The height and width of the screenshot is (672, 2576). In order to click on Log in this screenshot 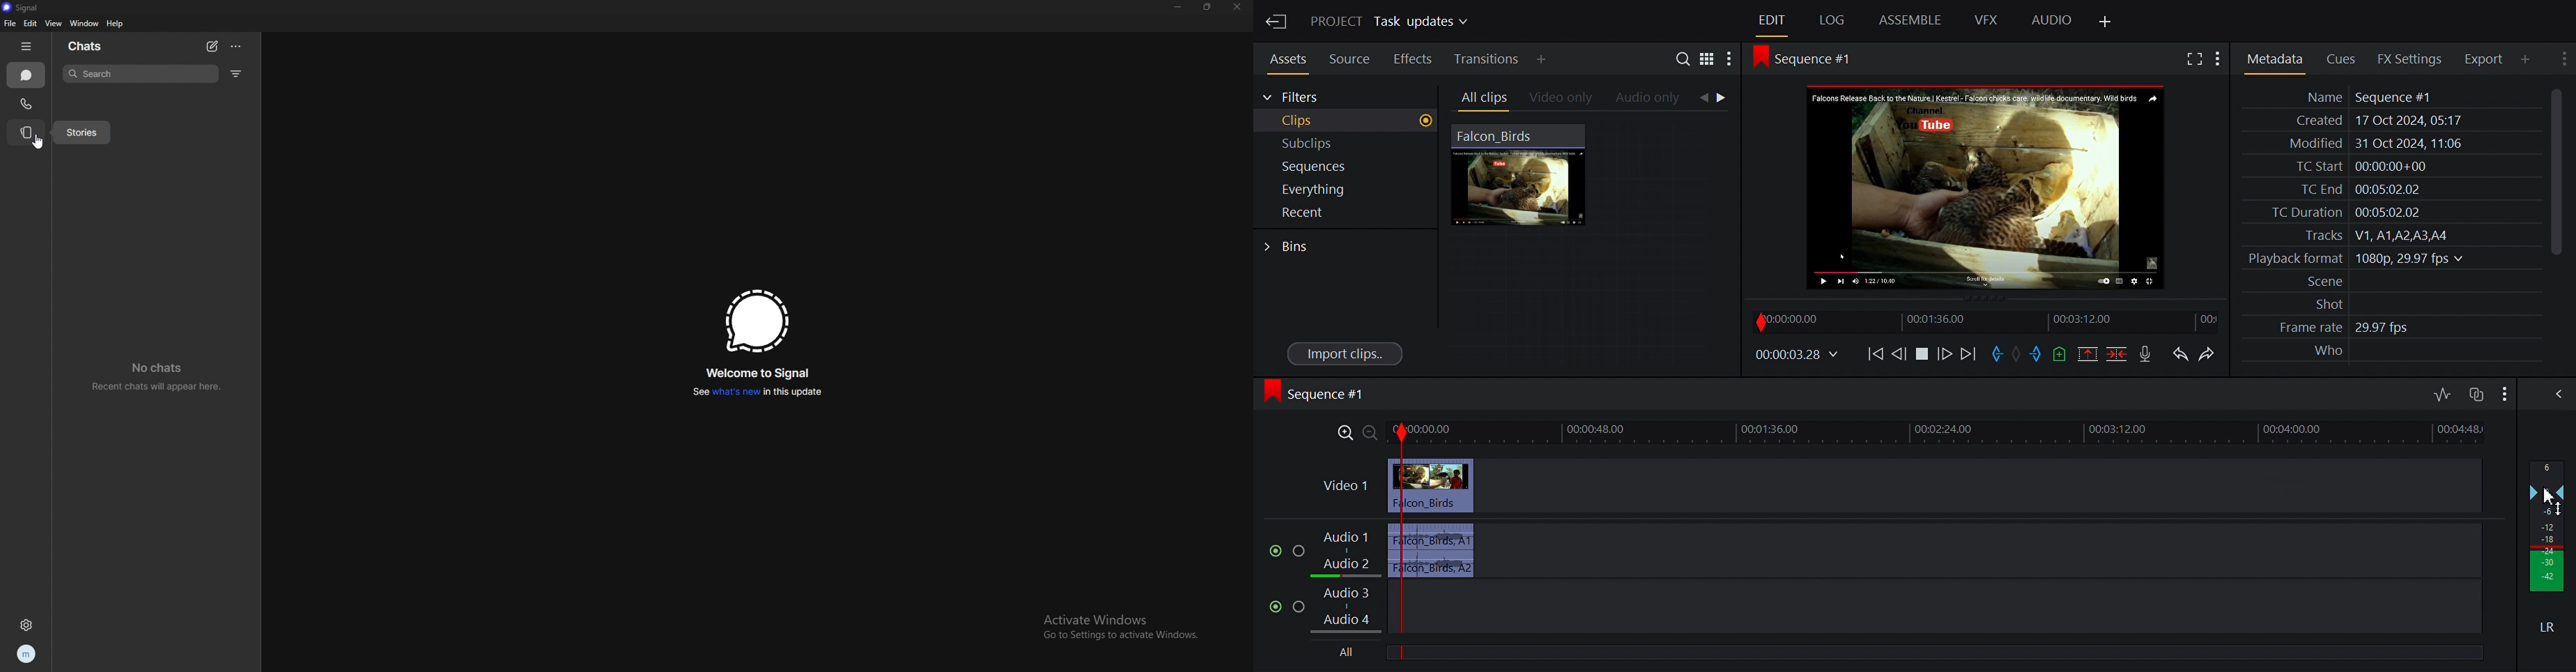, I will do `click(1830, 21)`.